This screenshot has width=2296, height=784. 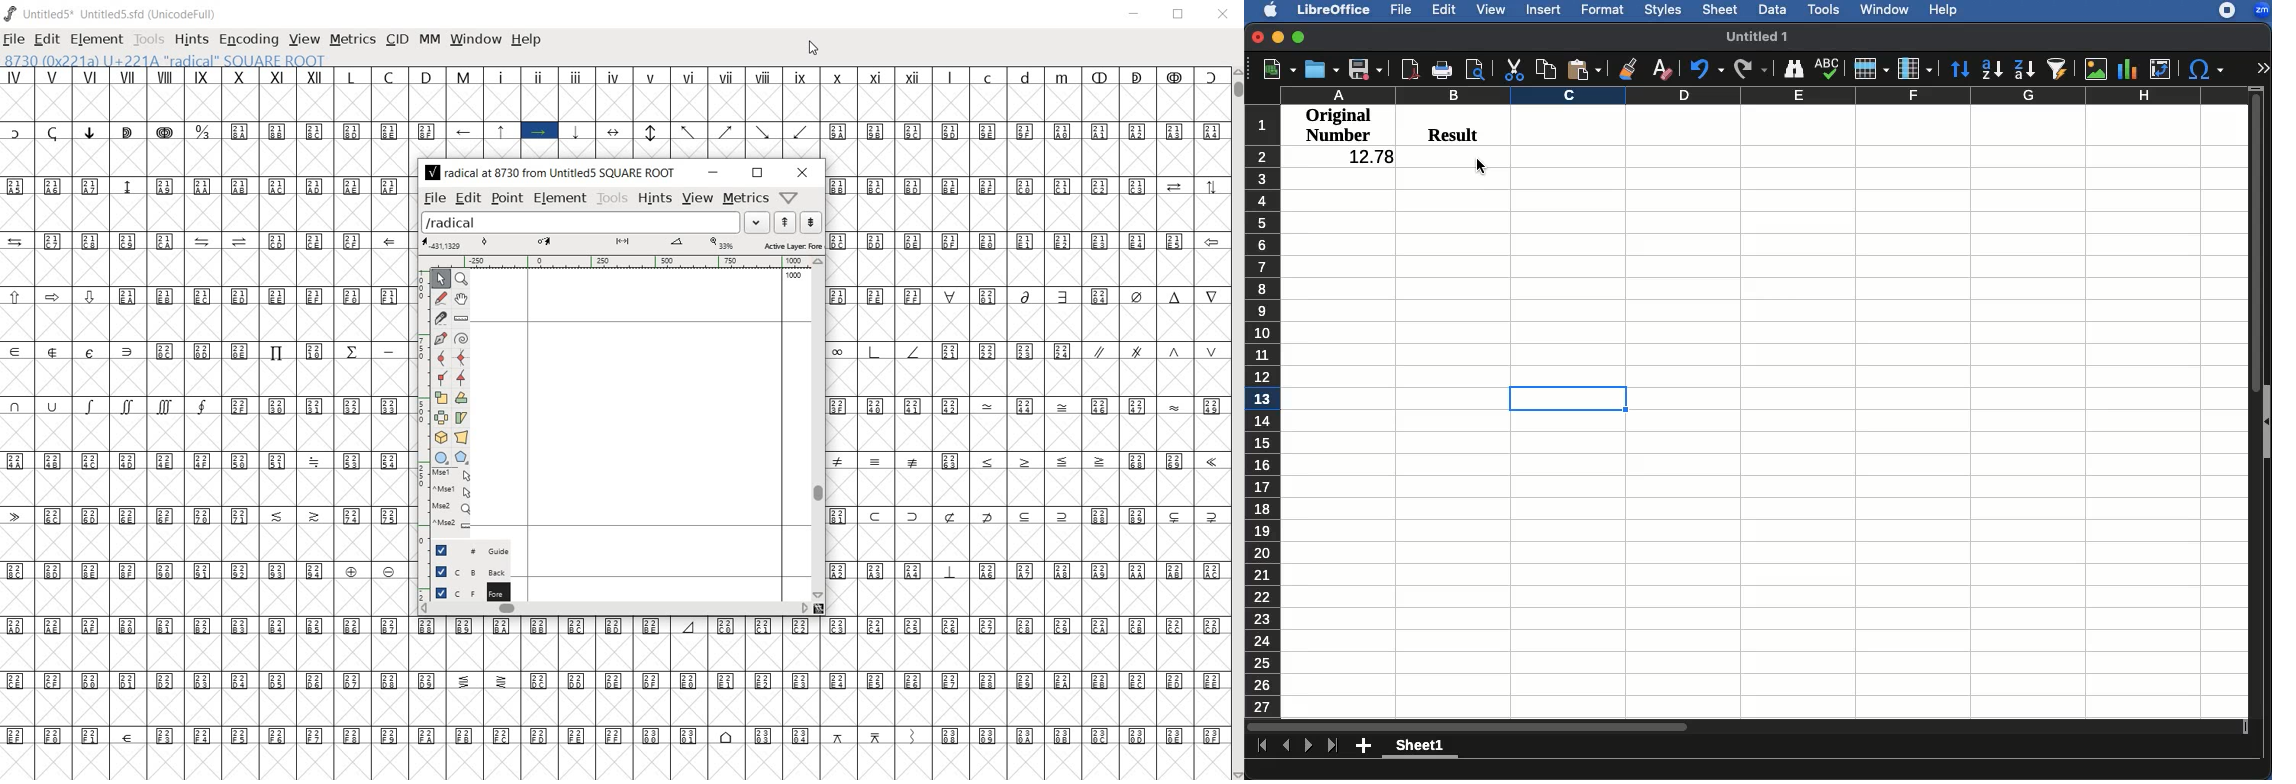 I want to click on Glyph characters, so click(x=819, y=698).